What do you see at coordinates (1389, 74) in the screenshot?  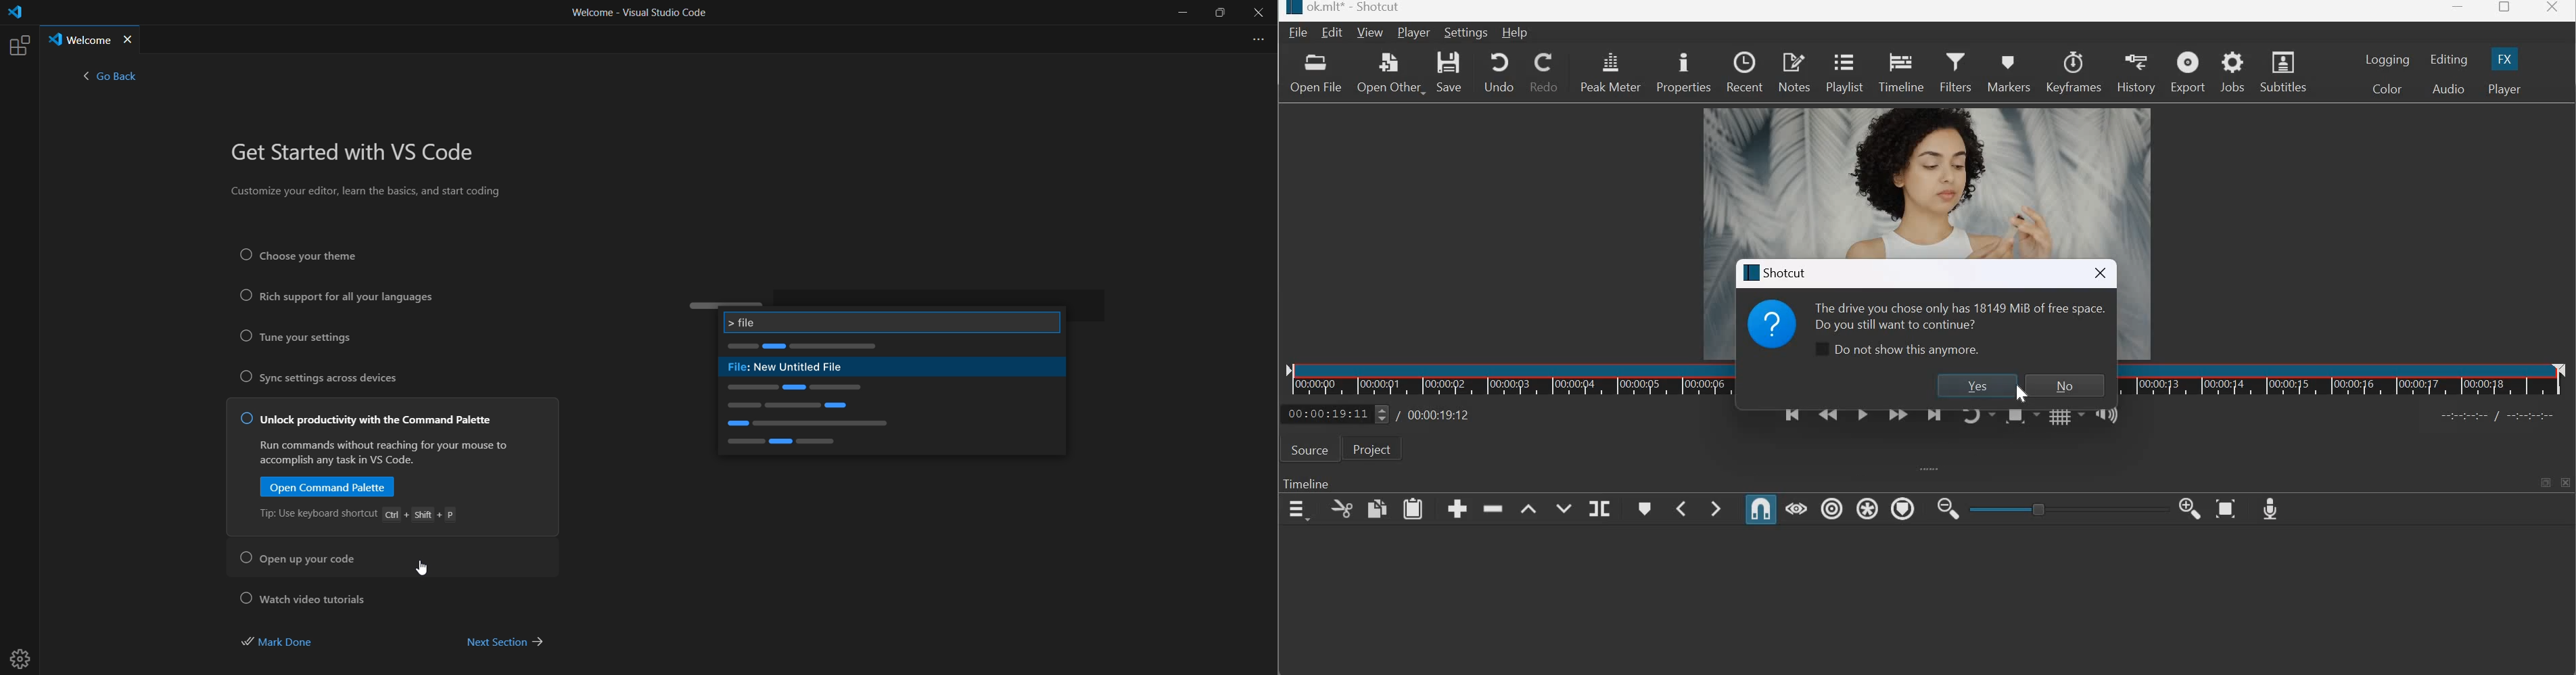 I see `Open other` at bounding box center [1389, 74].